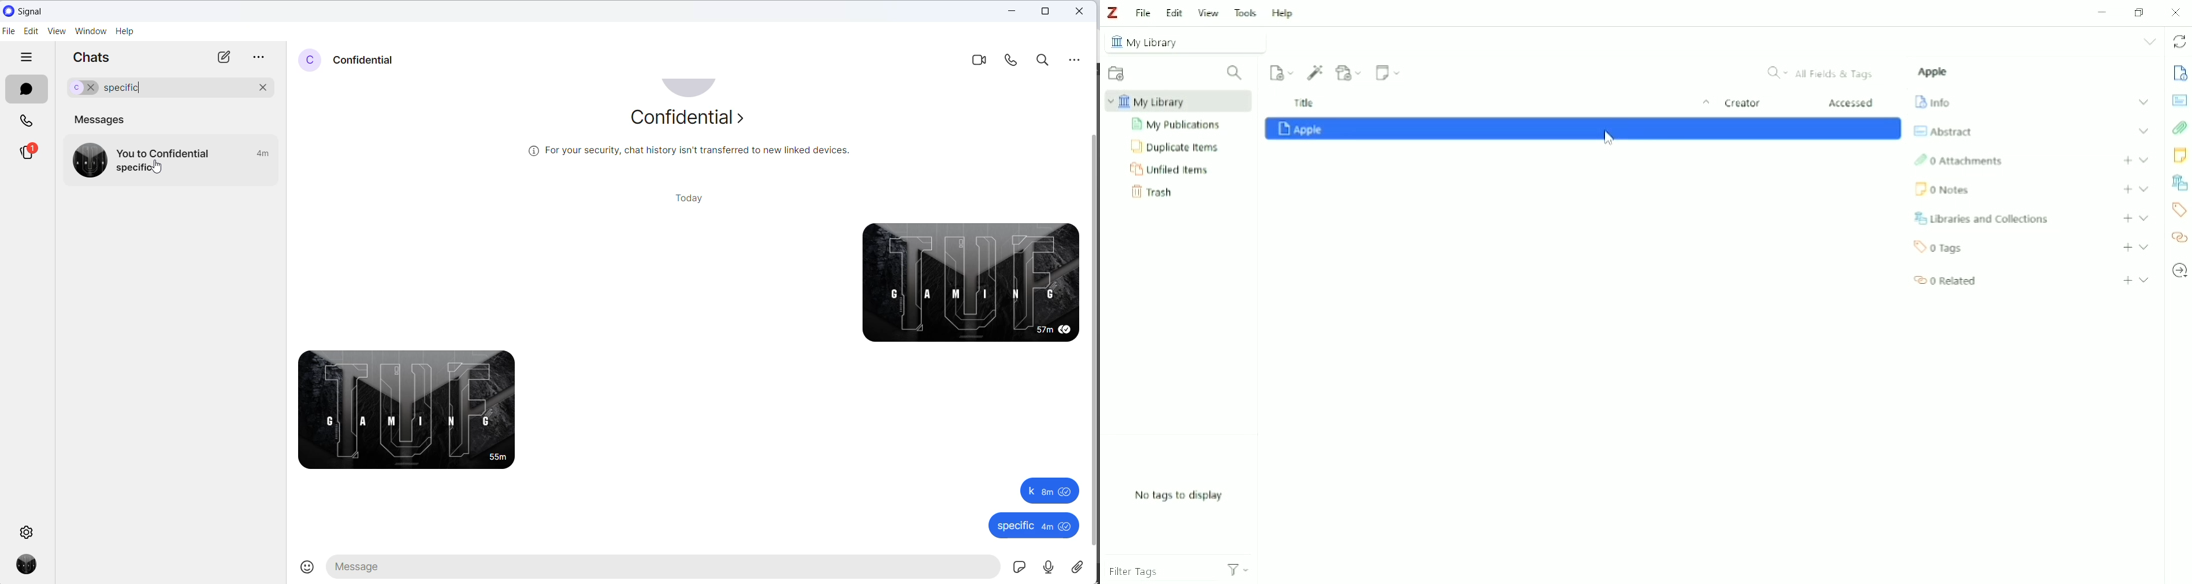 This screenshot has height=588, width=2212. What do you see at coordinates (1940, 248) in the screenshot?
I see `Tags` at bounding box center [1940, 248].